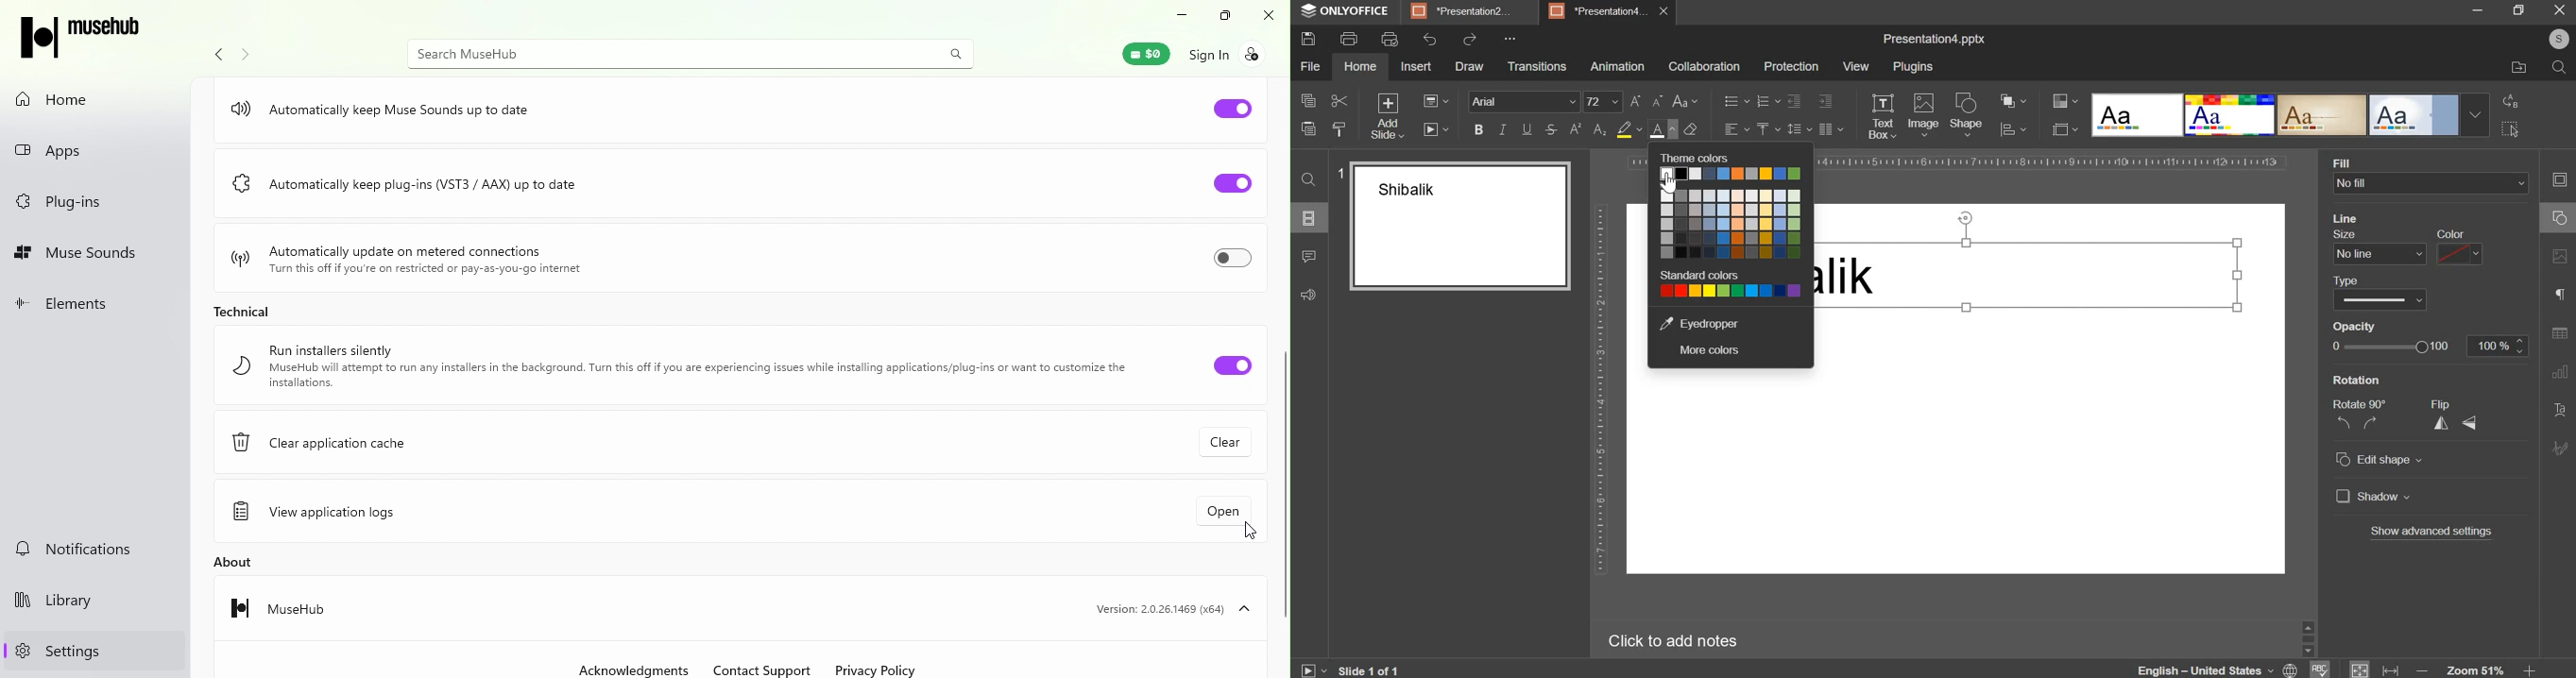 The image size is (2576, 700). What do you see at coordinates (879, 669) in the screenshot?
I see `Privacy policy` at bounding box center [879, 669].